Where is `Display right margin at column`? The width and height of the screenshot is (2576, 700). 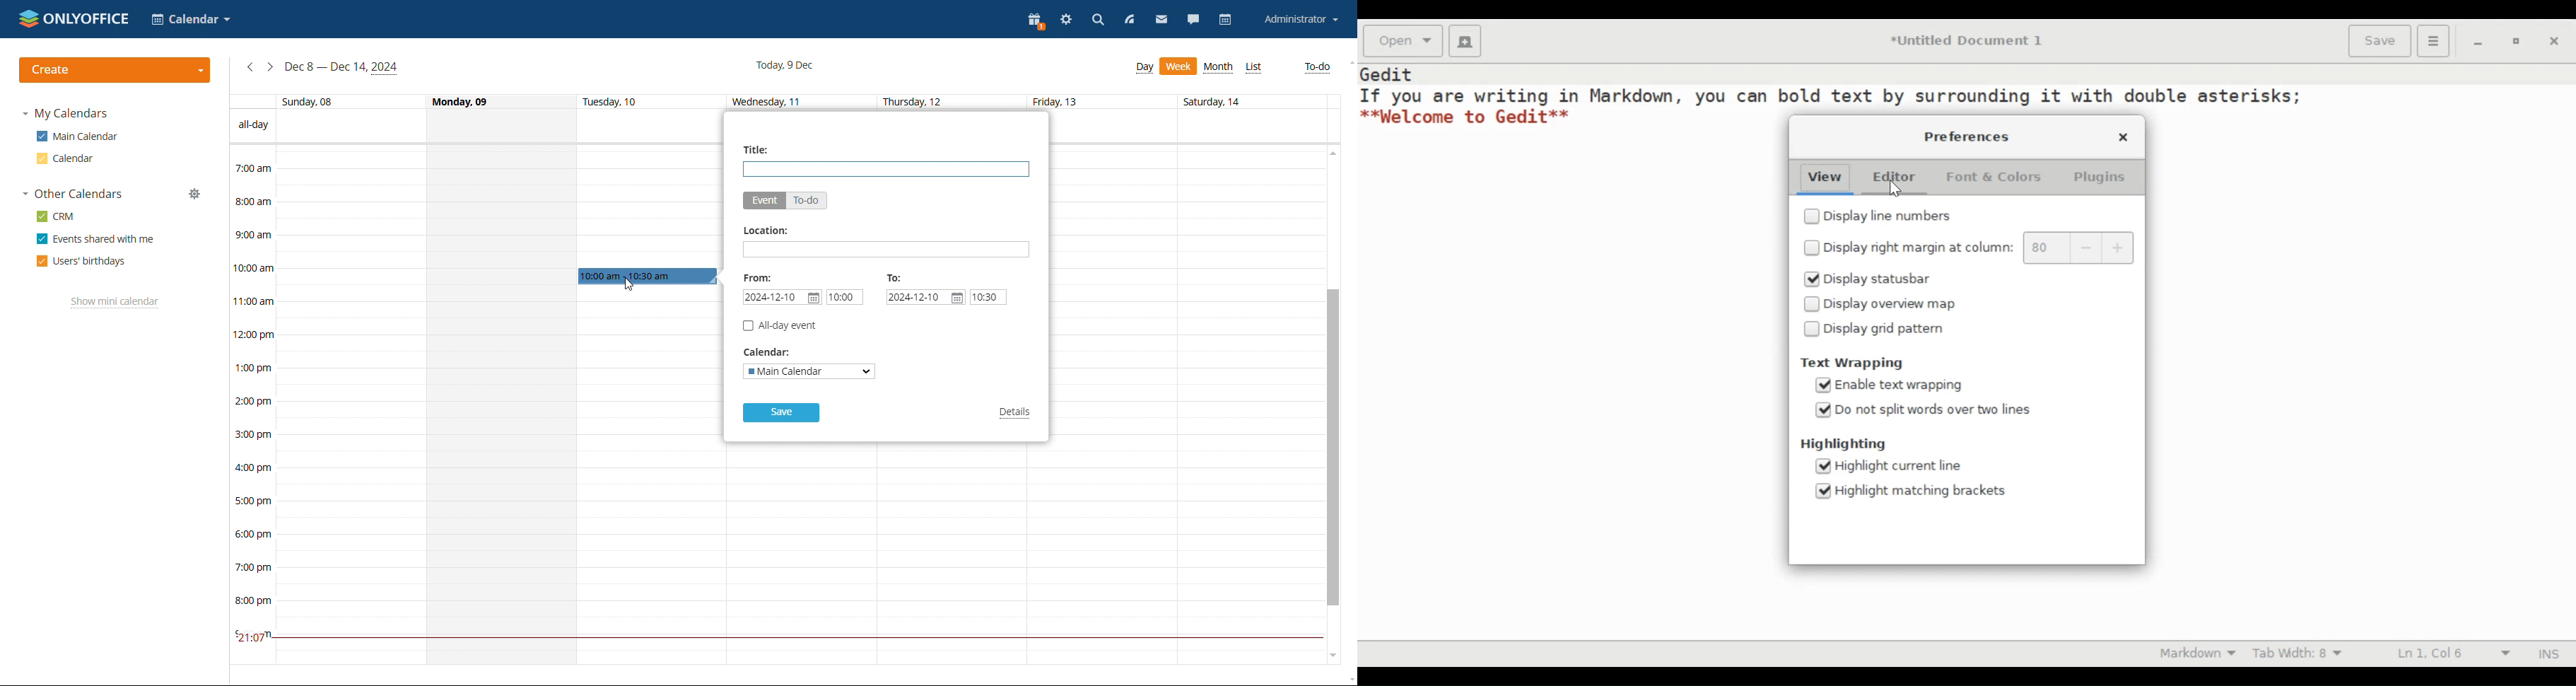
Display right margin at column is located at coordinates (1919, 248).